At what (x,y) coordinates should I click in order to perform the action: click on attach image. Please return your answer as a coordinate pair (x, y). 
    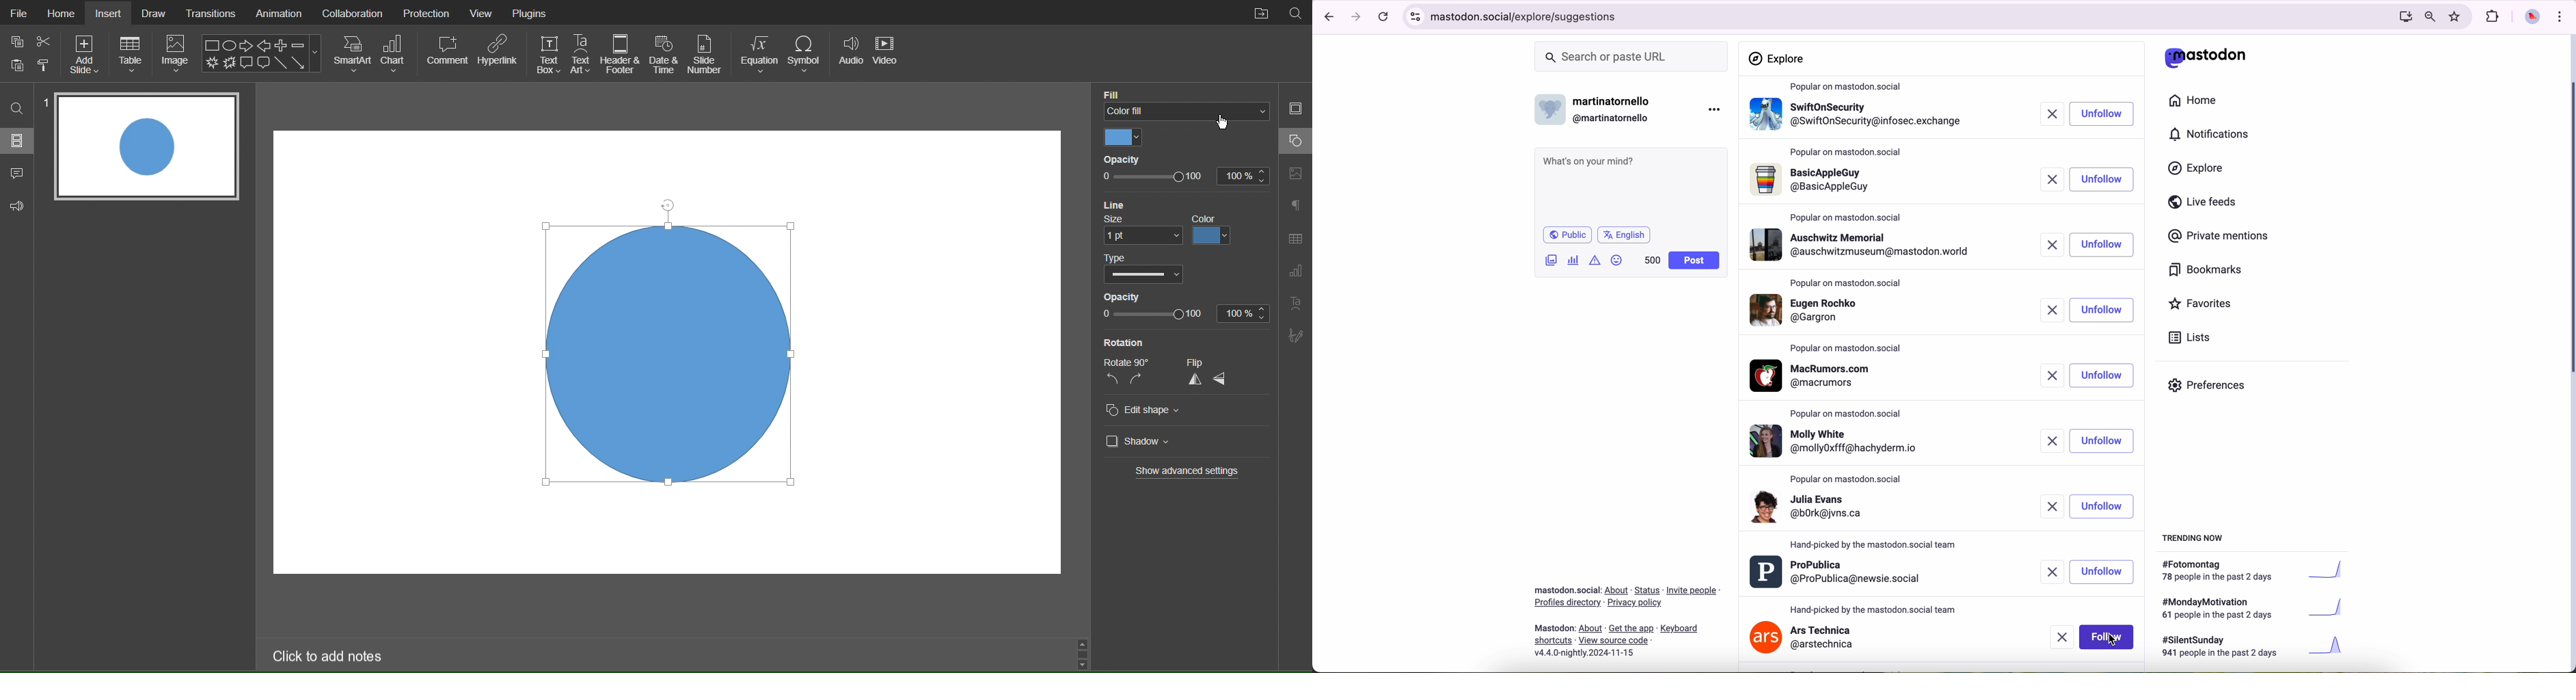
    Looking at the image, I should click on (1551, 260).